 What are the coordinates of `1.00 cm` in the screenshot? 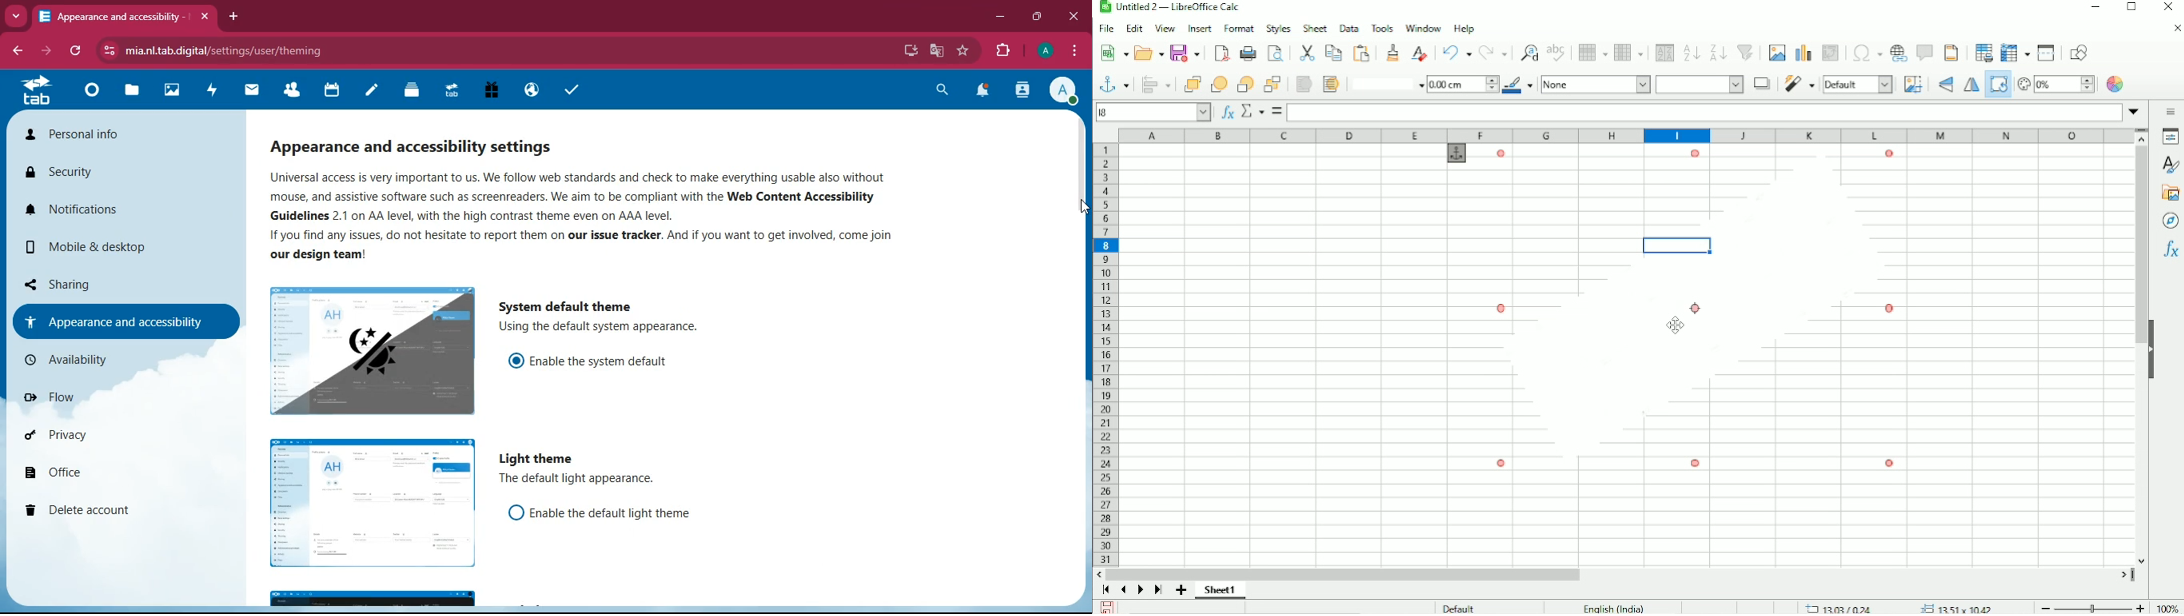 It's located at (1462, 85).